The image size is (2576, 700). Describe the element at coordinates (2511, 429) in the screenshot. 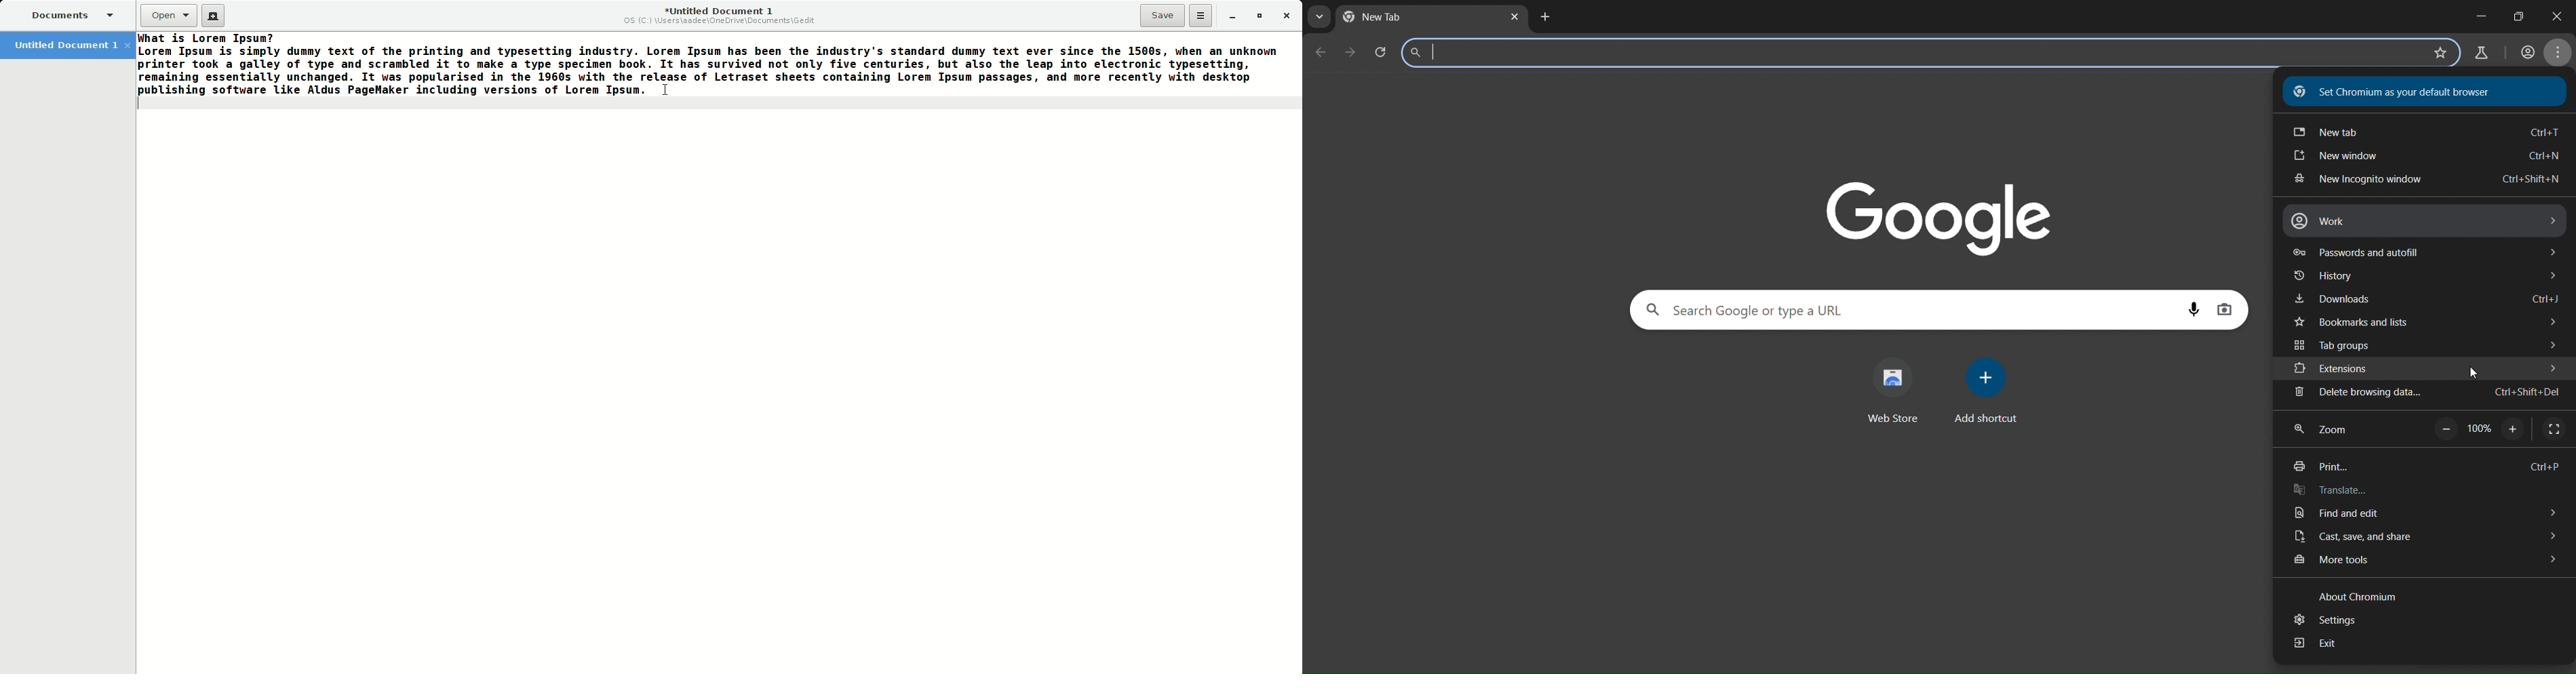

I see `zoom in` at that location.